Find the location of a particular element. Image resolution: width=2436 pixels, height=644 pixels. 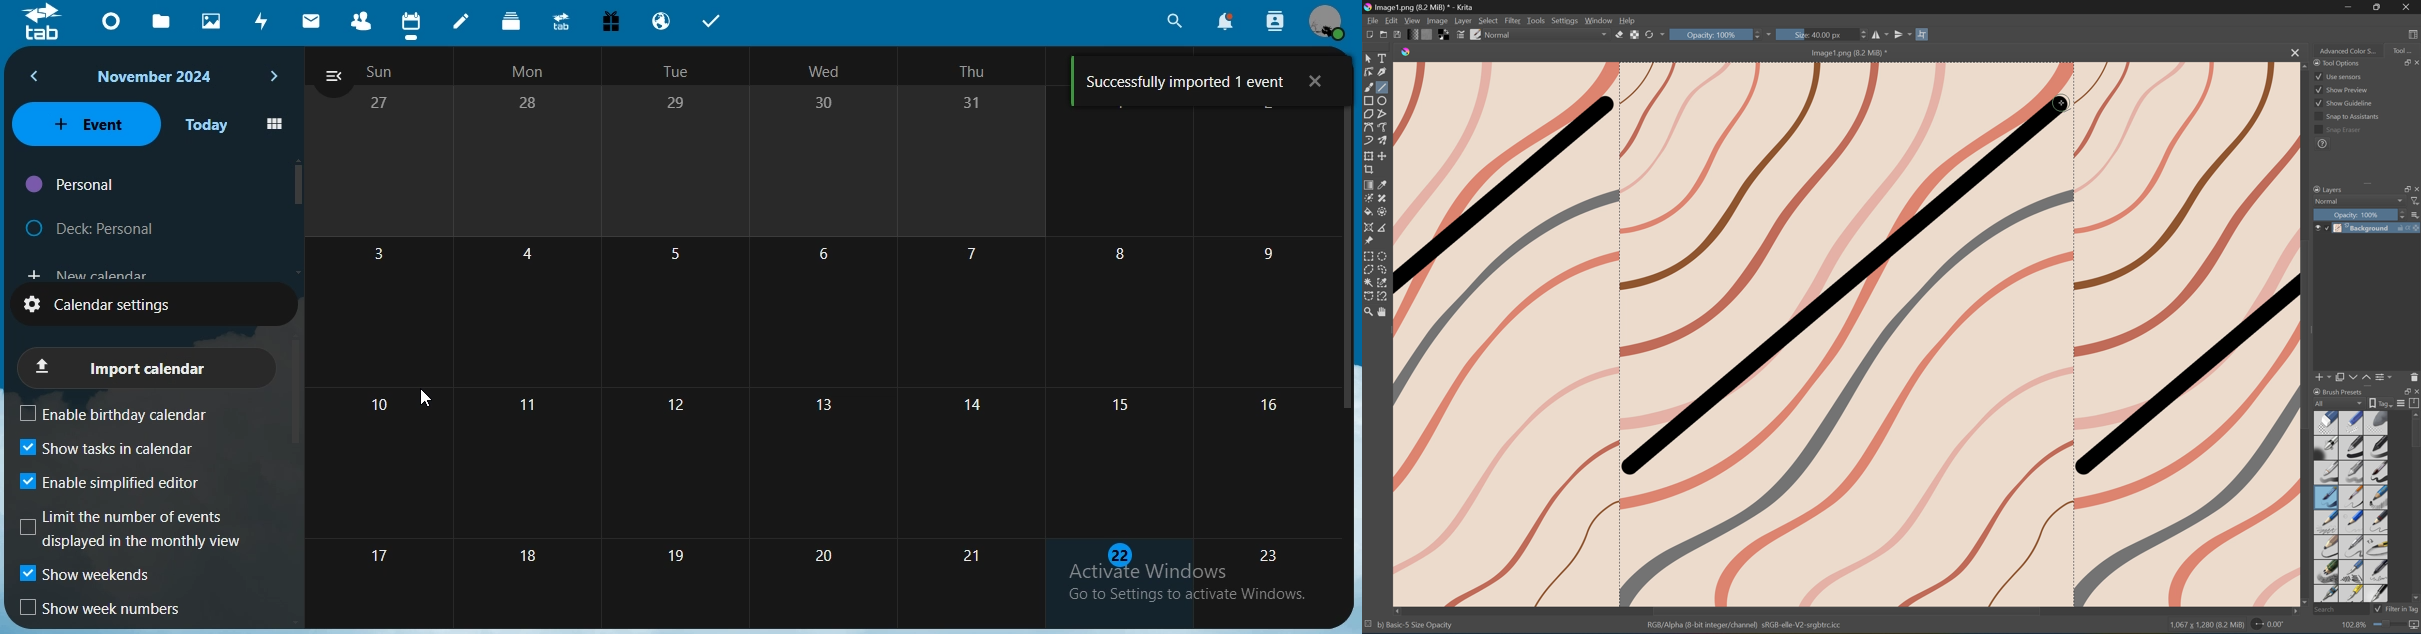

Horizontal mirror tool is located at coordinates (1880, 34).